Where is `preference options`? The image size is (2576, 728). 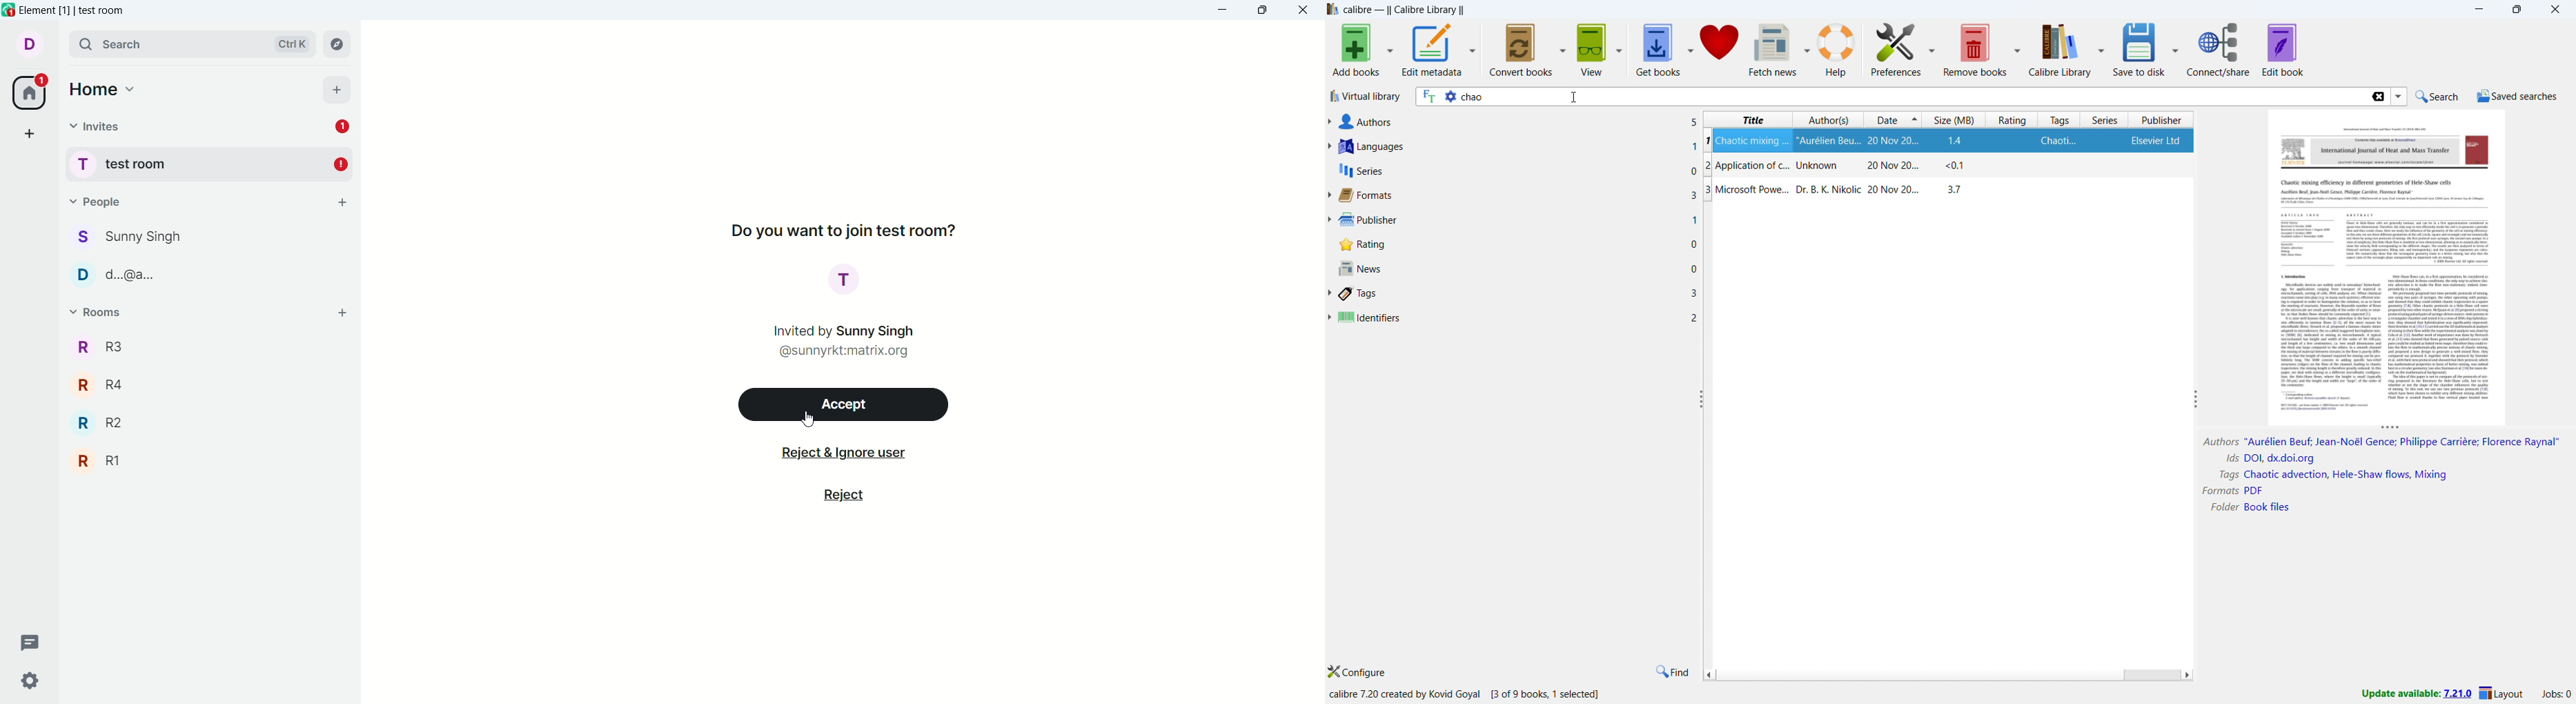
preference options is located at coordinates (1932, 48).